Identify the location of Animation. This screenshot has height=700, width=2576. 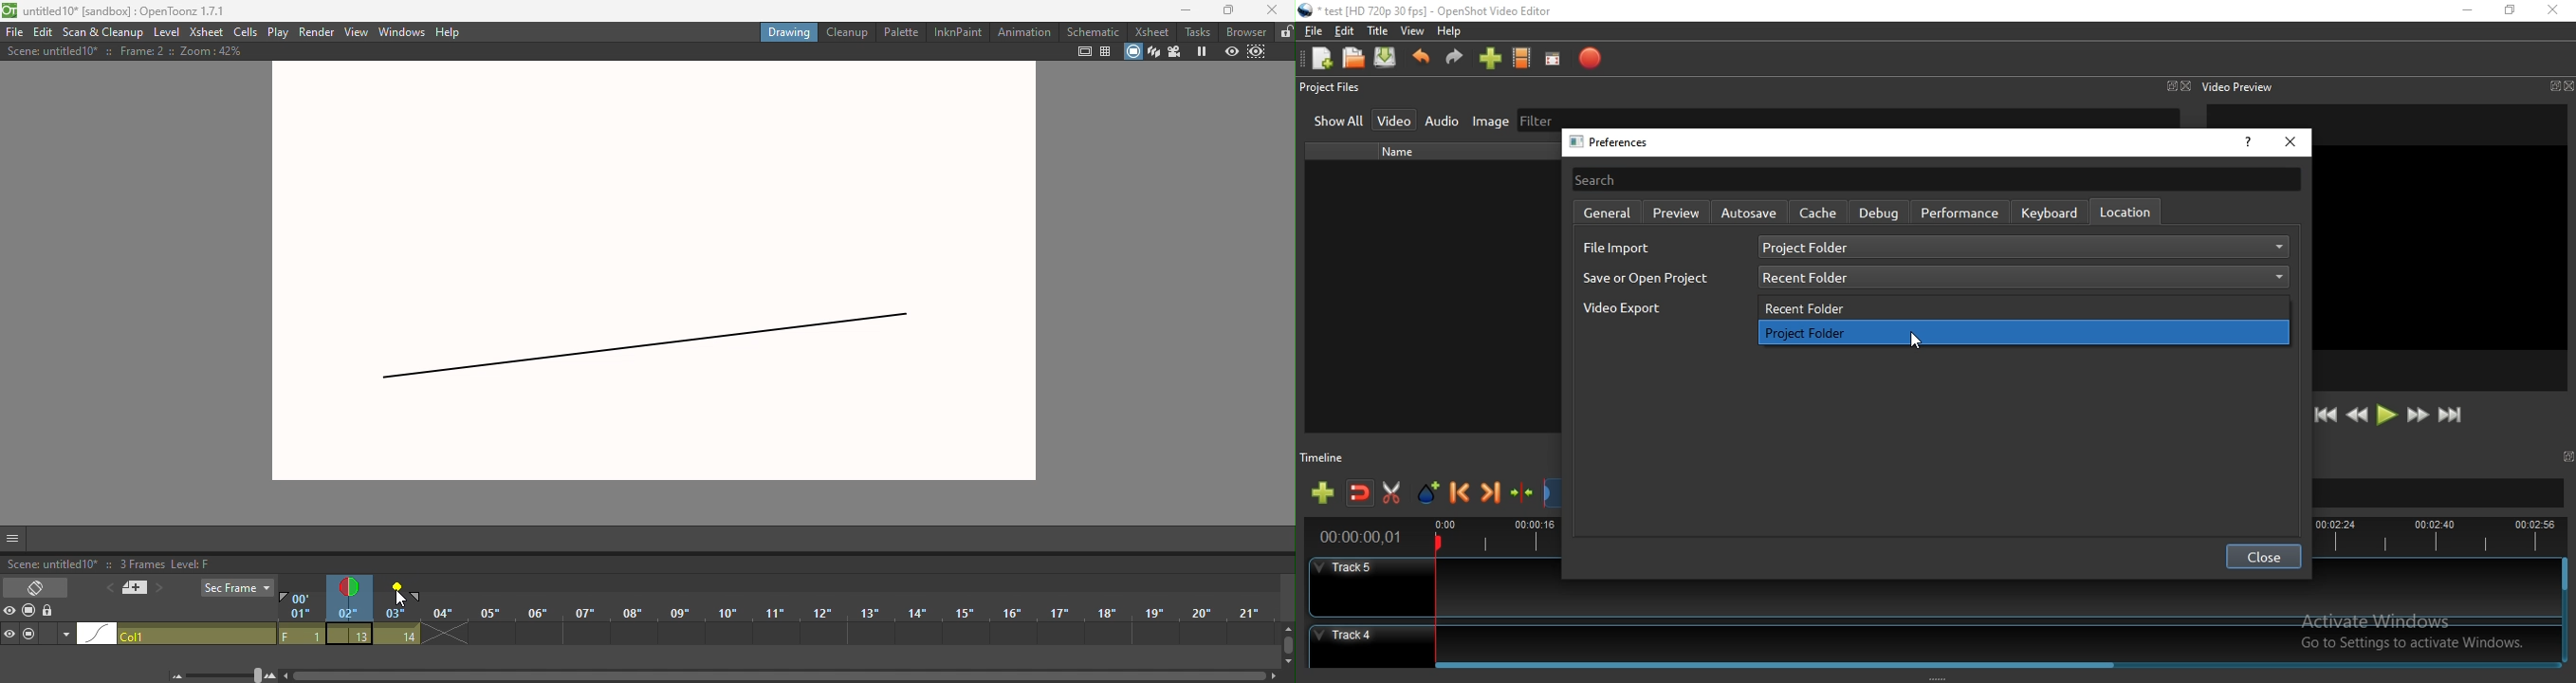
(1021, 32).